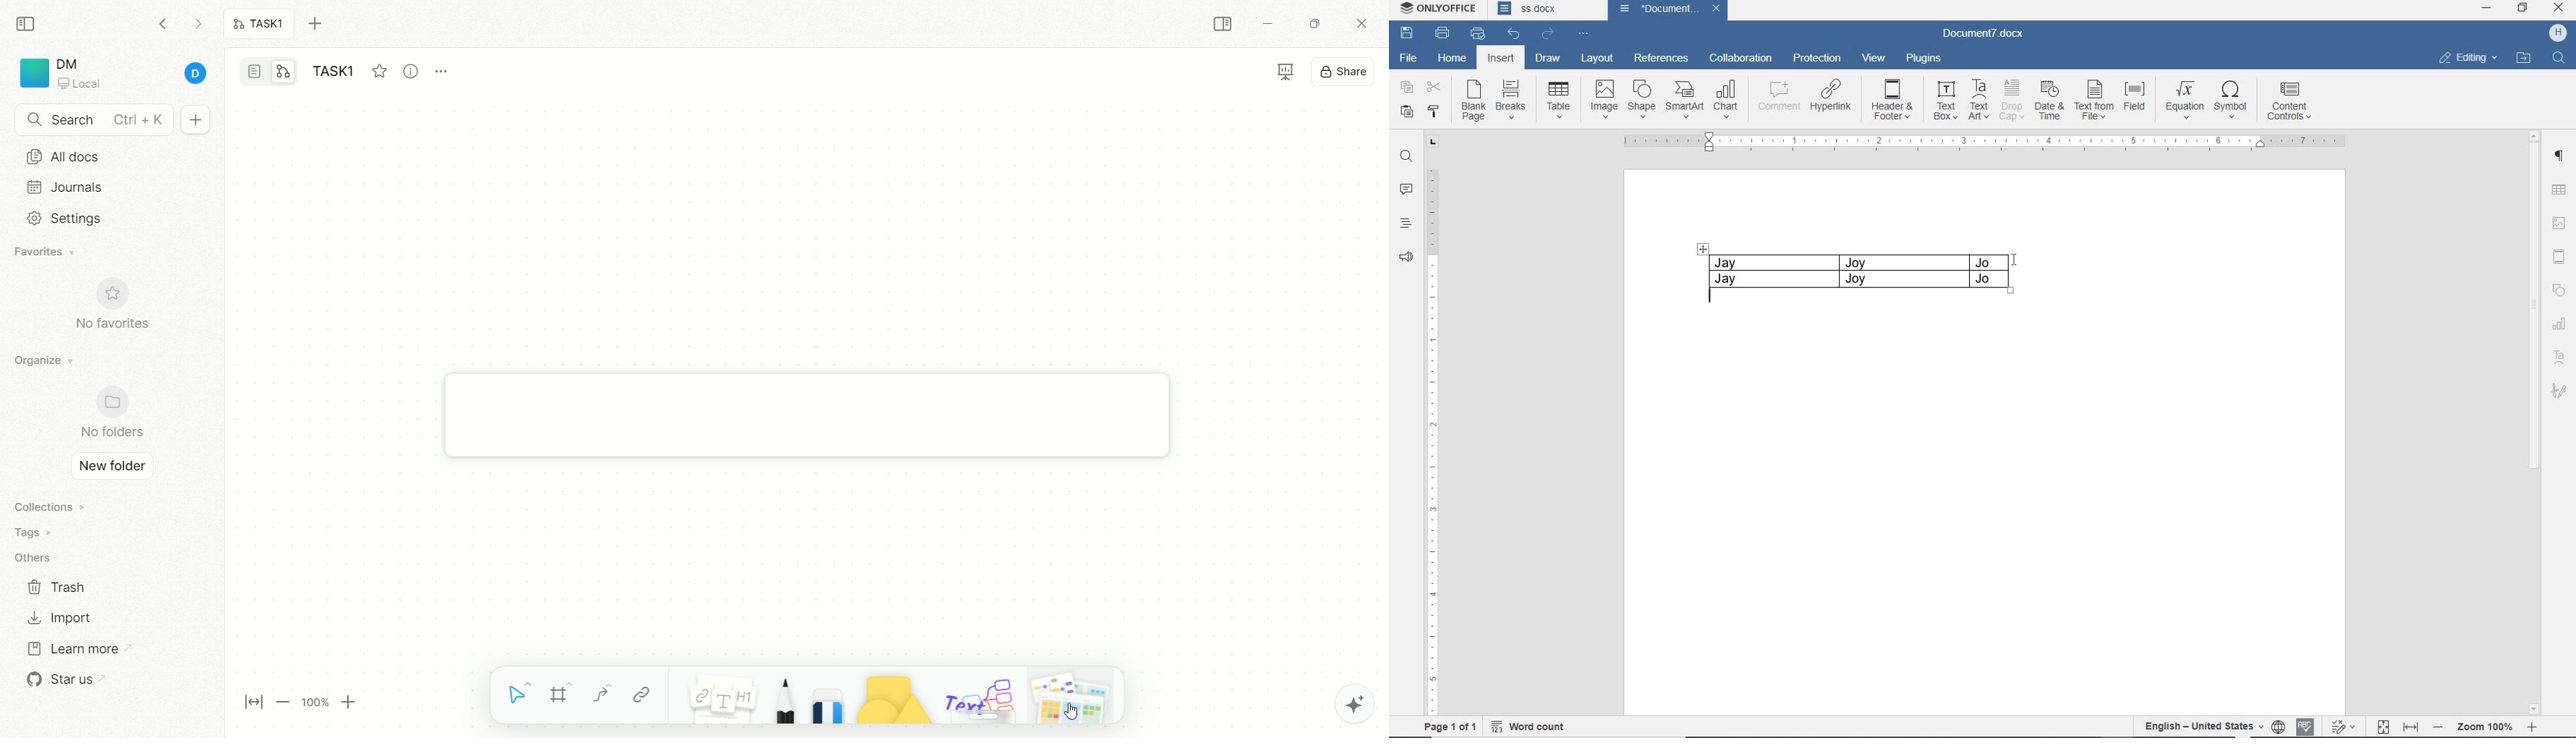  What do you see at coordinates (2202, 726) in the screenshot?
I see `TEXT LANGUAGE` at bounding box center [2202, 726].